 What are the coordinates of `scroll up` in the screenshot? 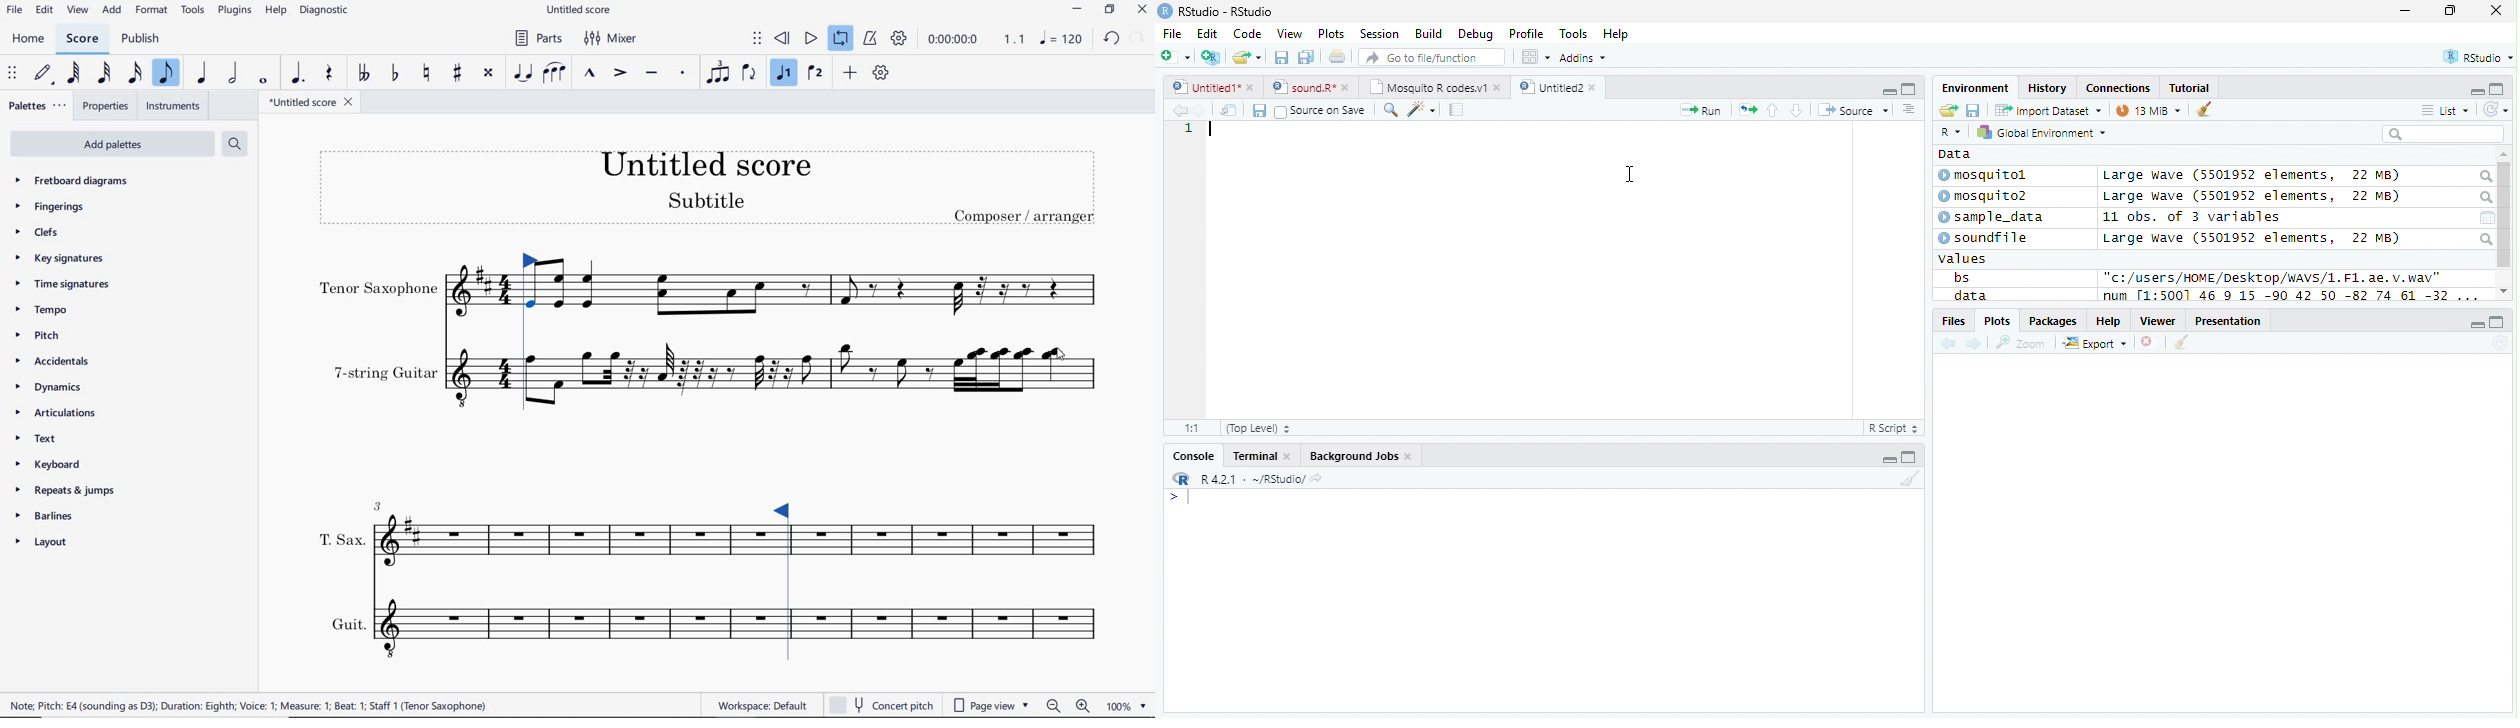 It's located at (2504, 155).